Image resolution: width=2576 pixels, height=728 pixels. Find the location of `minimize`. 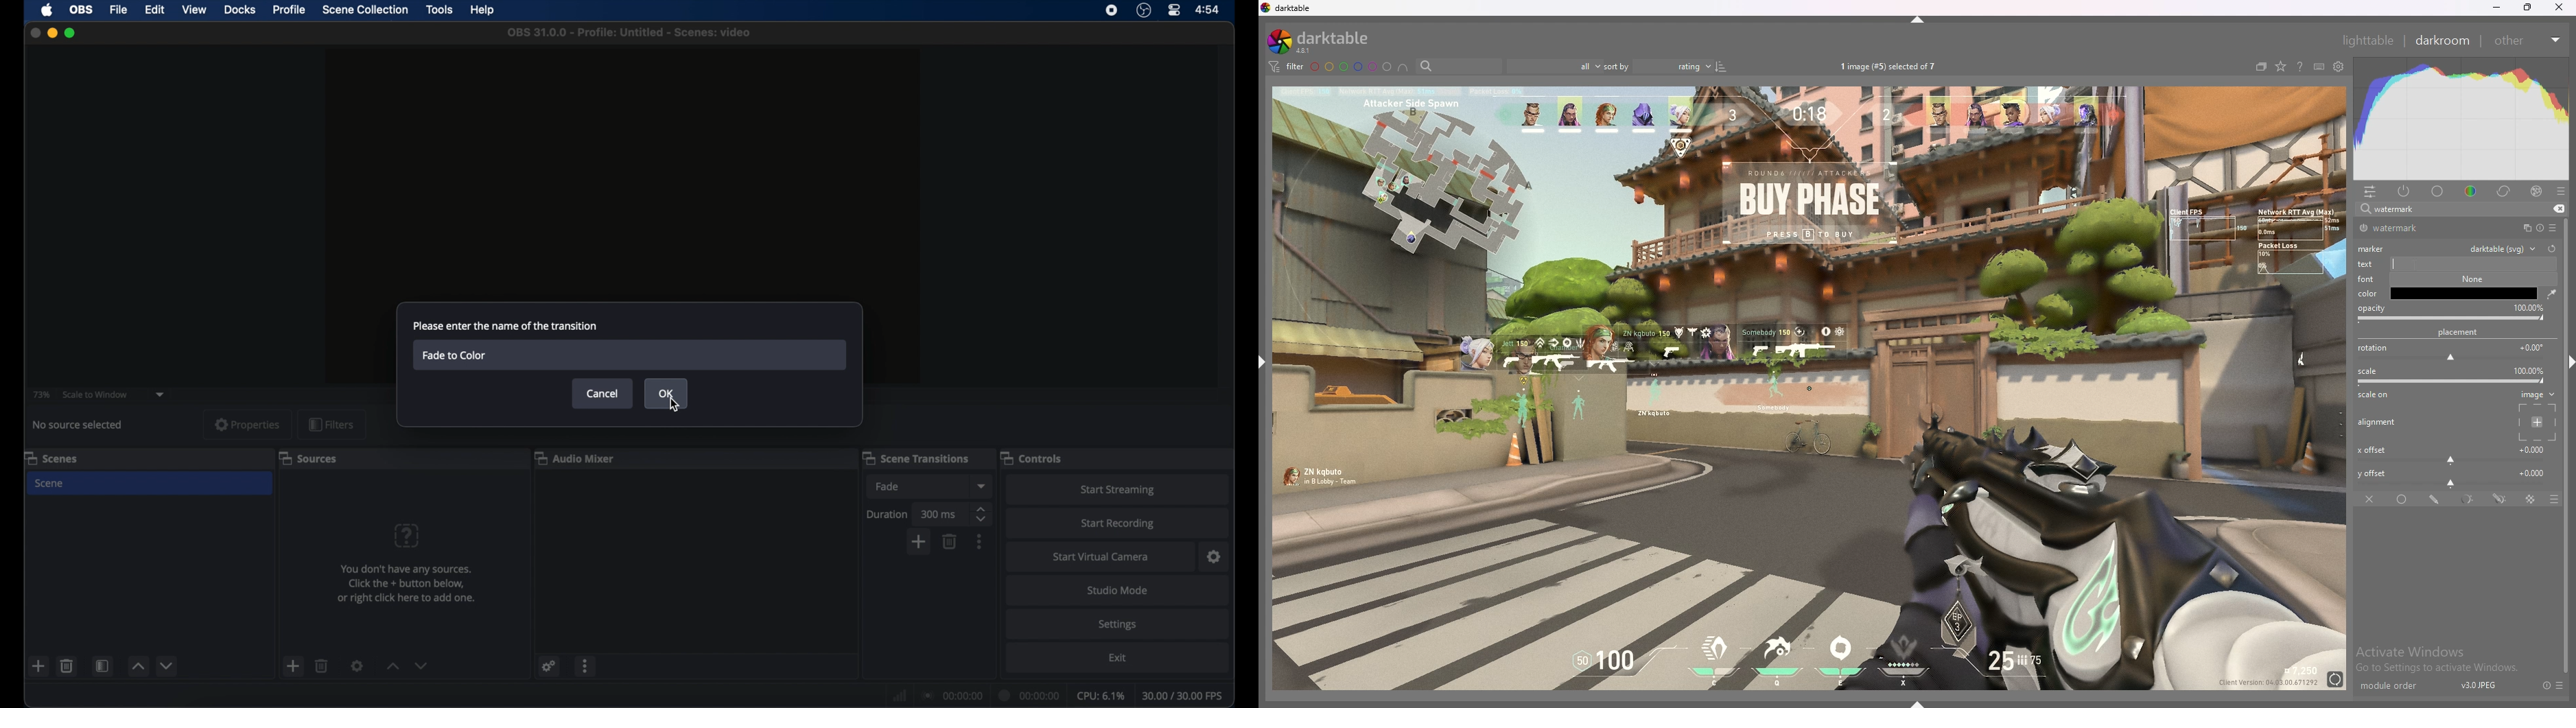

minimize is located at coordinates (52, 33).